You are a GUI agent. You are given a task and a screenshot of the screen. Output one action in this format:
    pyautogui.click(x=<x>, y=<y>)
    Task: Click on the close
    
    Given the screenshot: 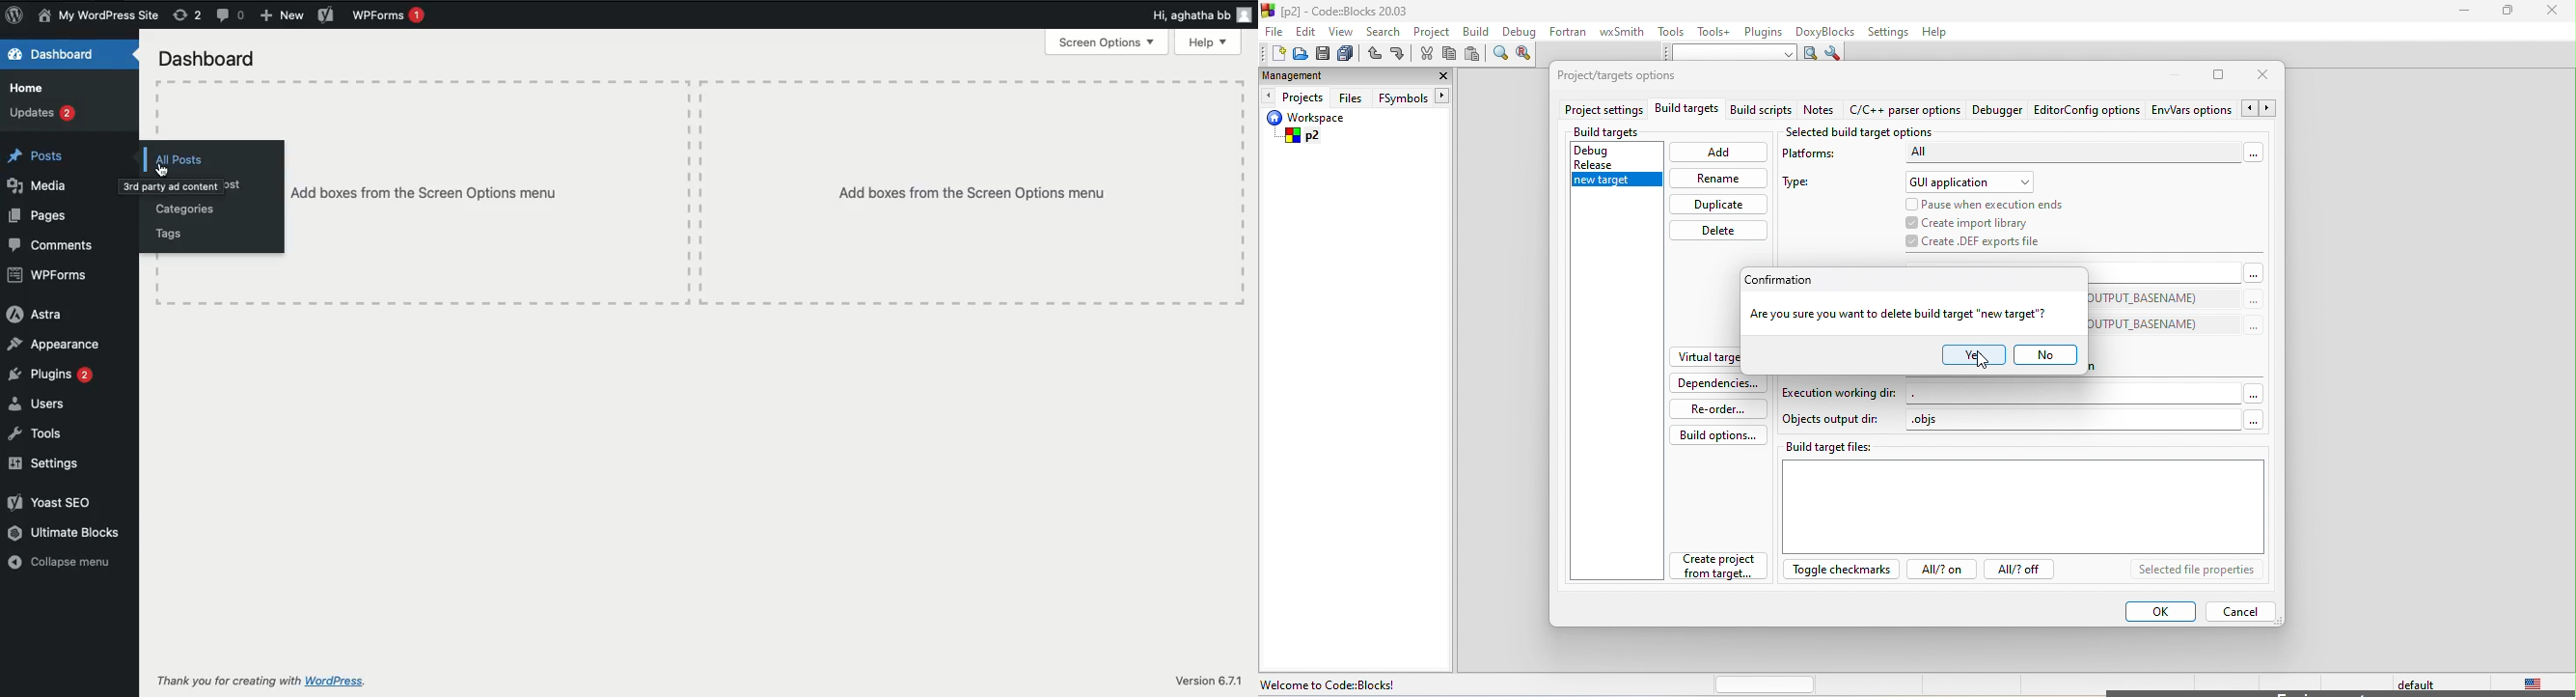 What is the action you would take?
    pyautogui.click(x=1440, y=75)
    